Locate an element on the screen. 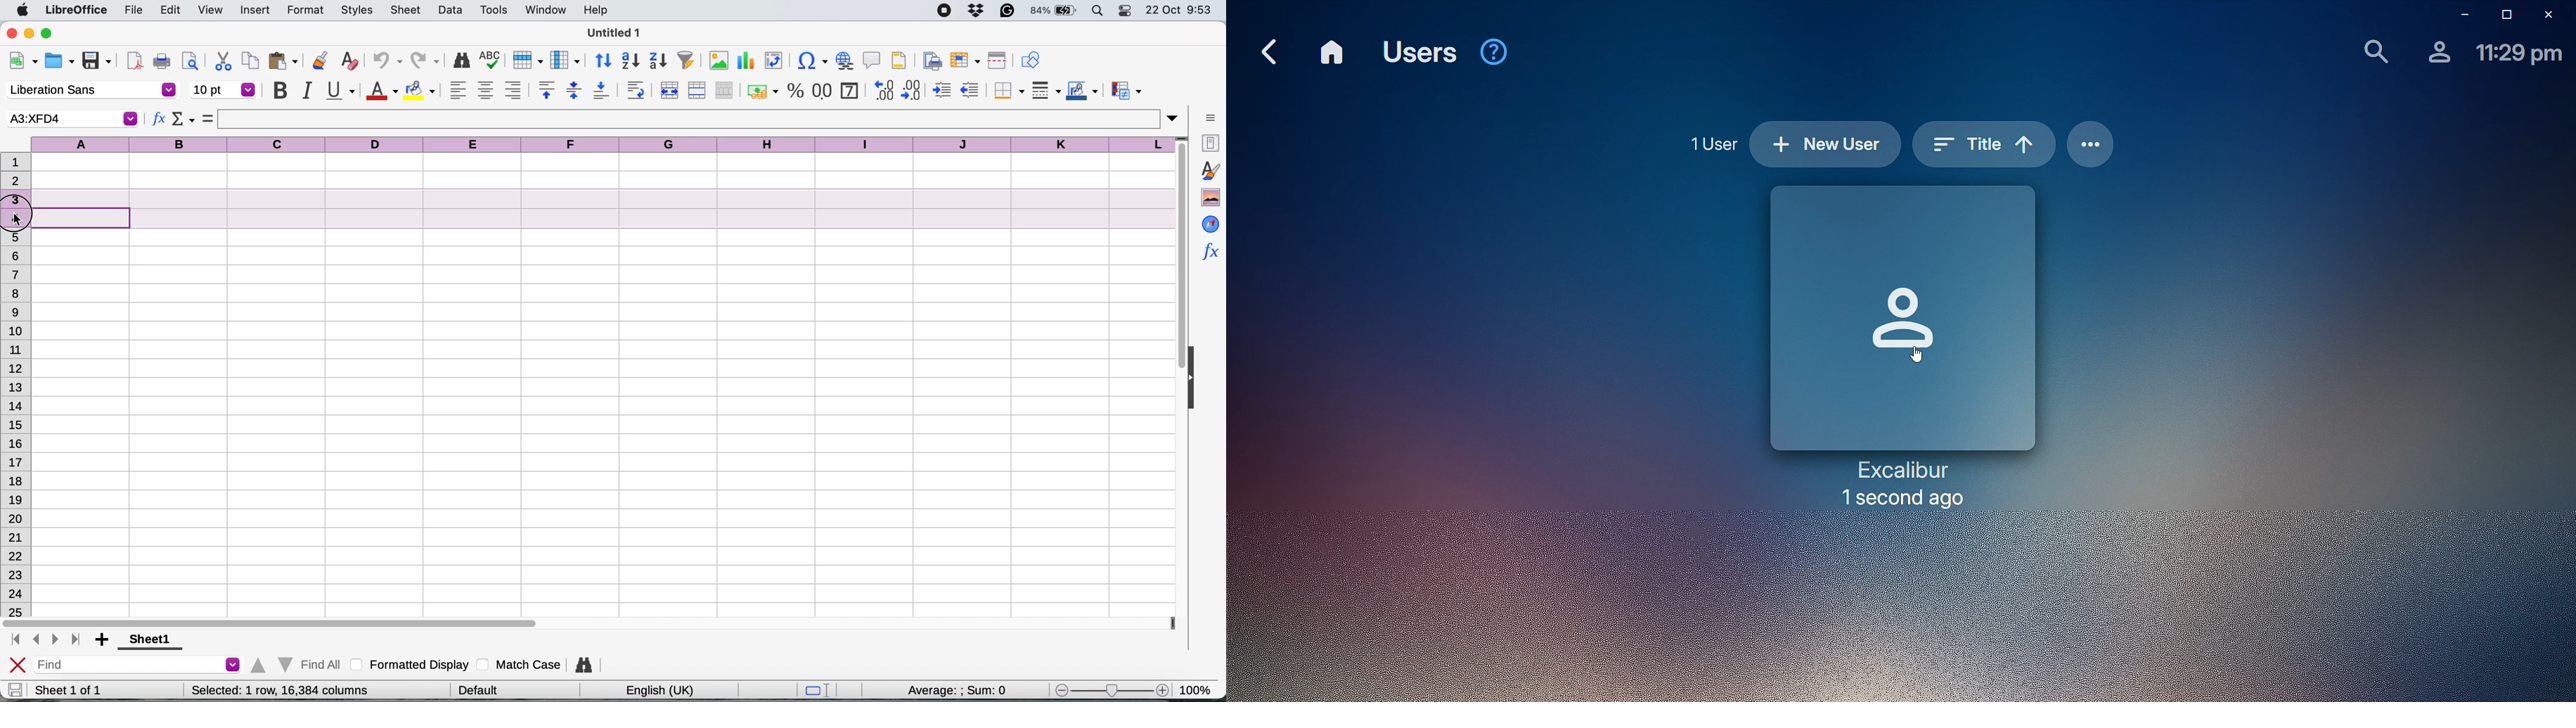 The image size is (2576, 728). zoom scale is located at coordinates (1111, 690).